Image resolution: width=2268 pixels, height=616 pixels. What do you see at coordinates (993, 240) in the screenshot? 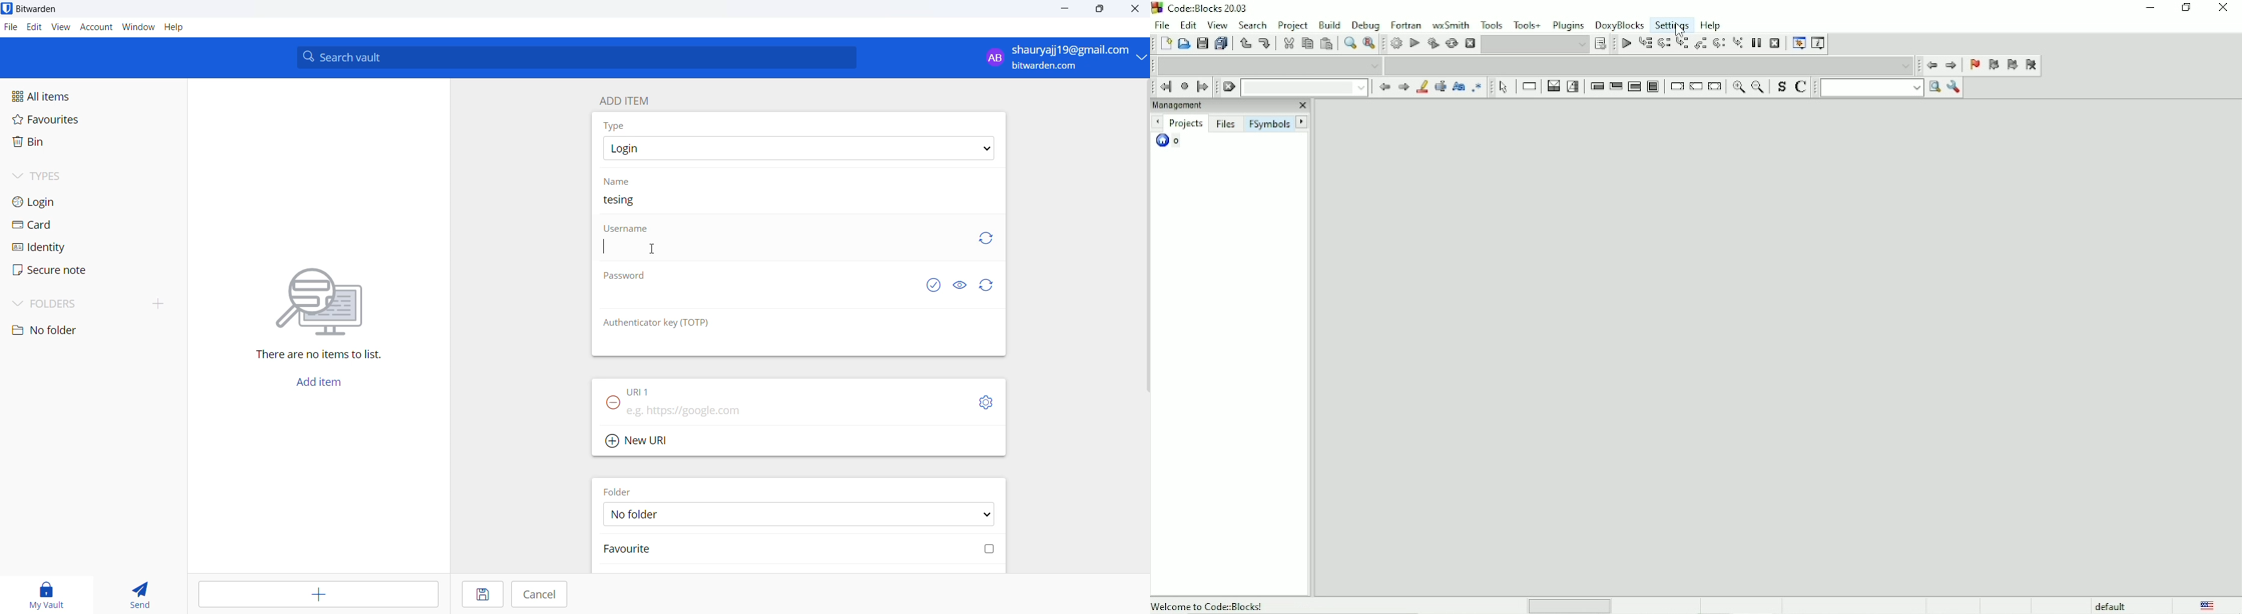
I see `Refresh ` at bounding box center [993, 240].